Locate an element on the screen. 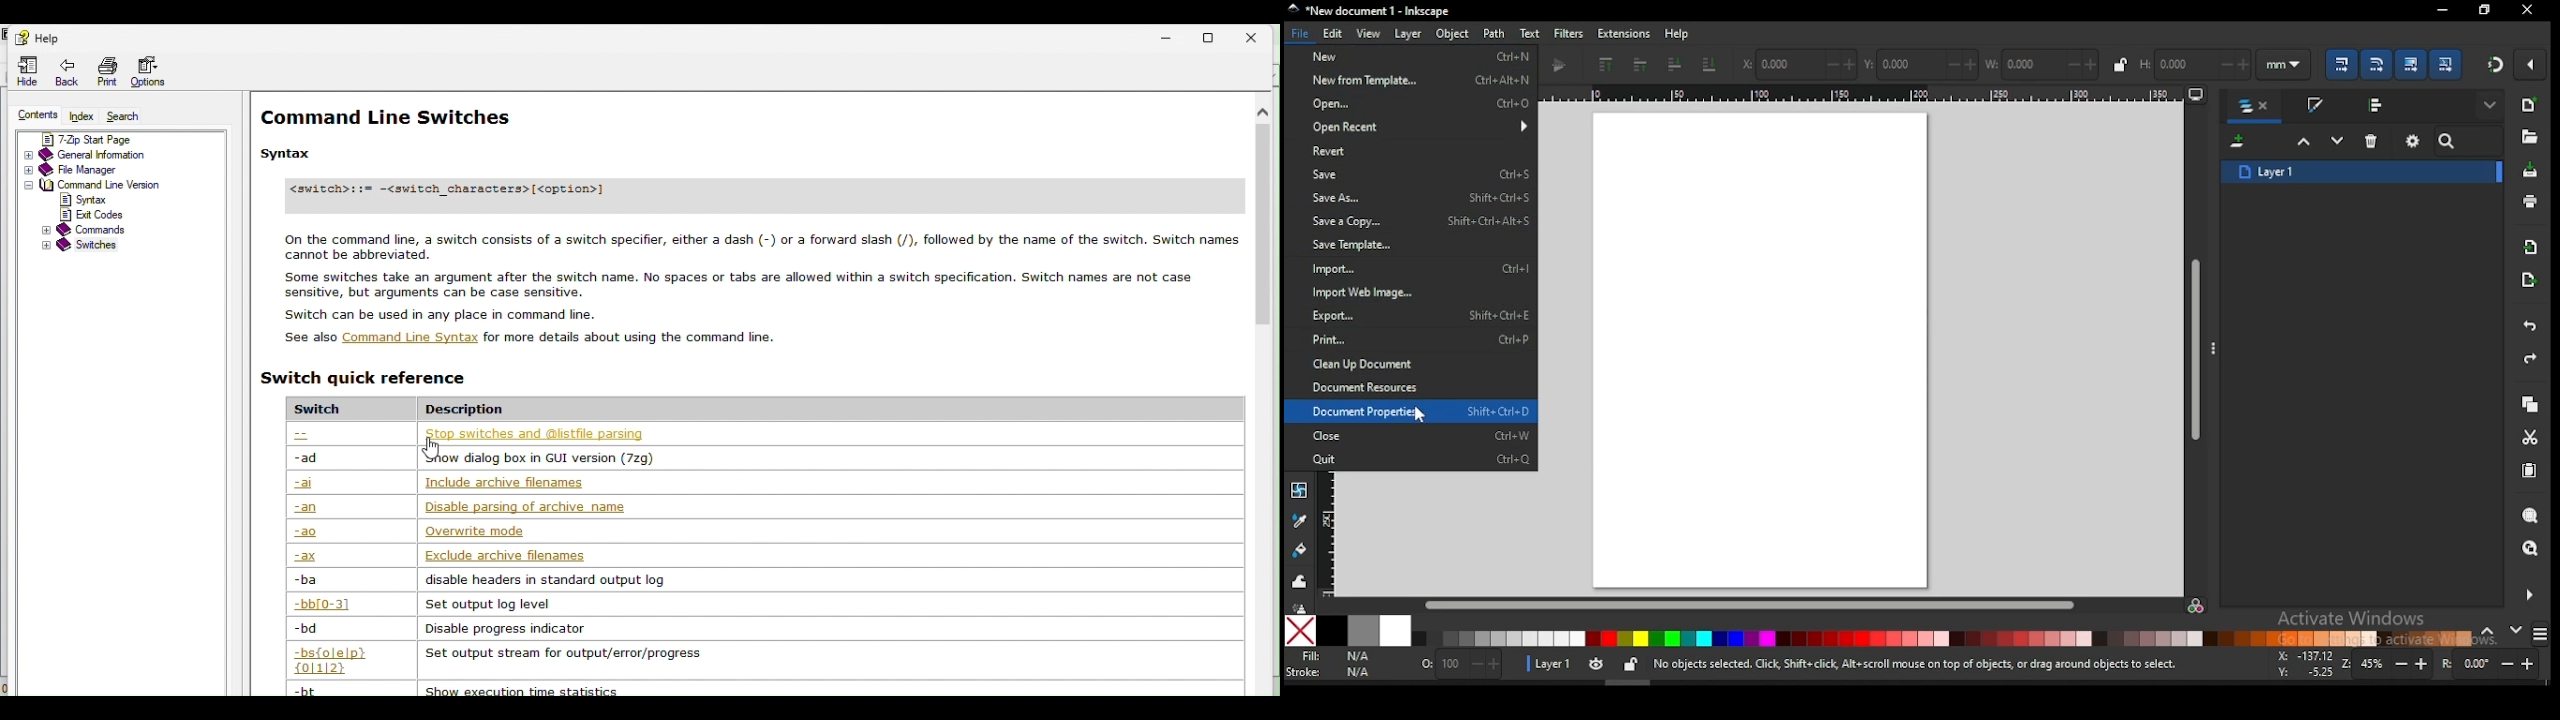  help is located at coordinates (35, 38).